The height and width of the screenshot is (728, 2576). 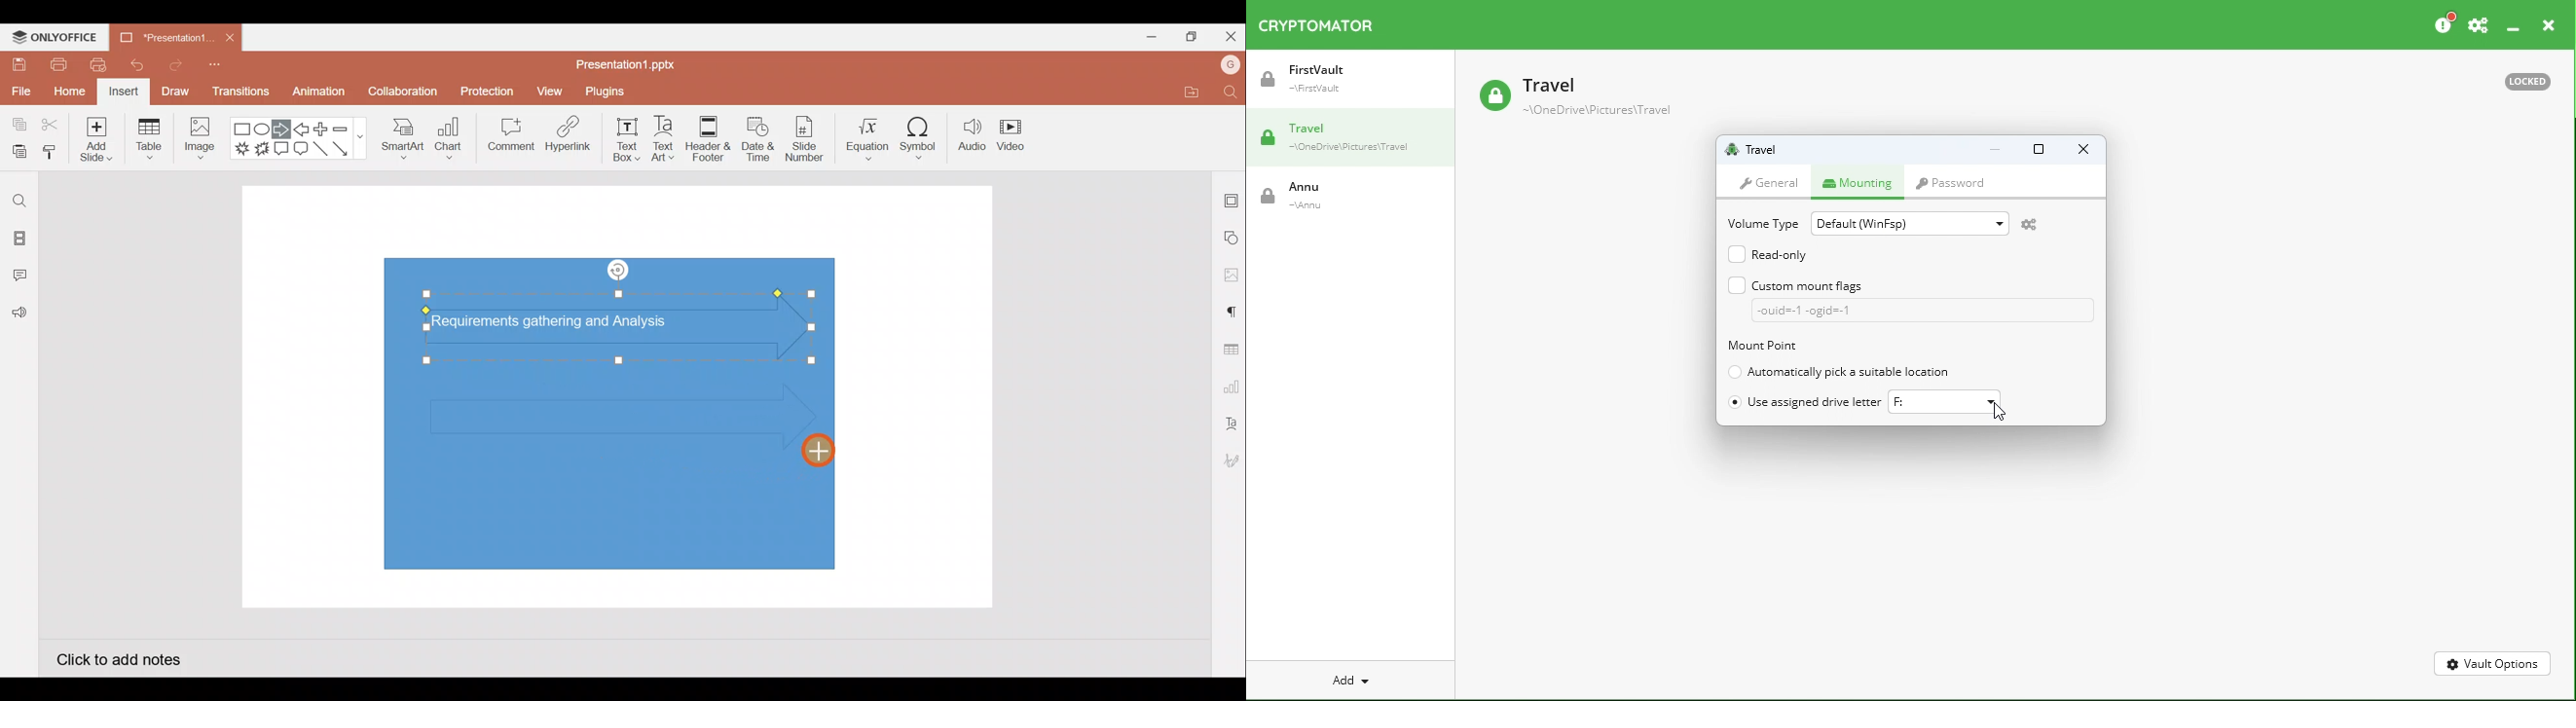 What do you see at coordinates (1912, 222) in the screenshot?
I see `Default(WinFsp)` at bounding box center [1912, 222].